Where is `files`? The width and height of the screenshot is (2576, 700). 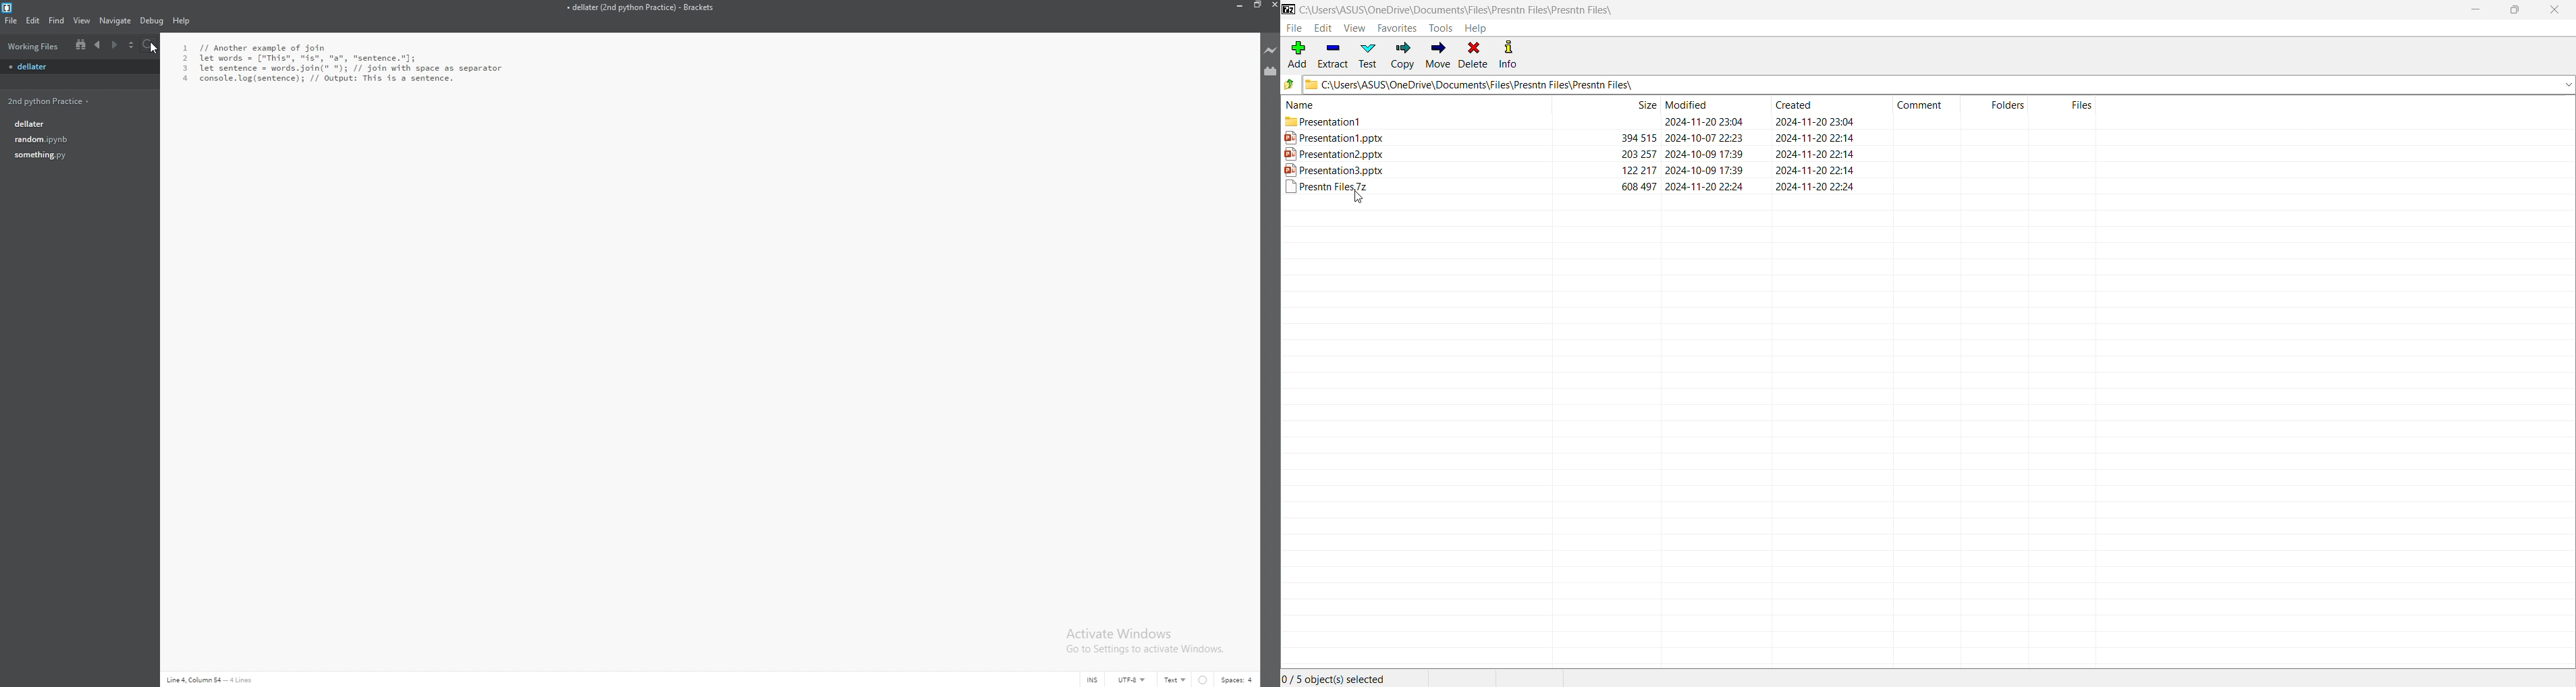
files is located at coordinates (2084, 104).